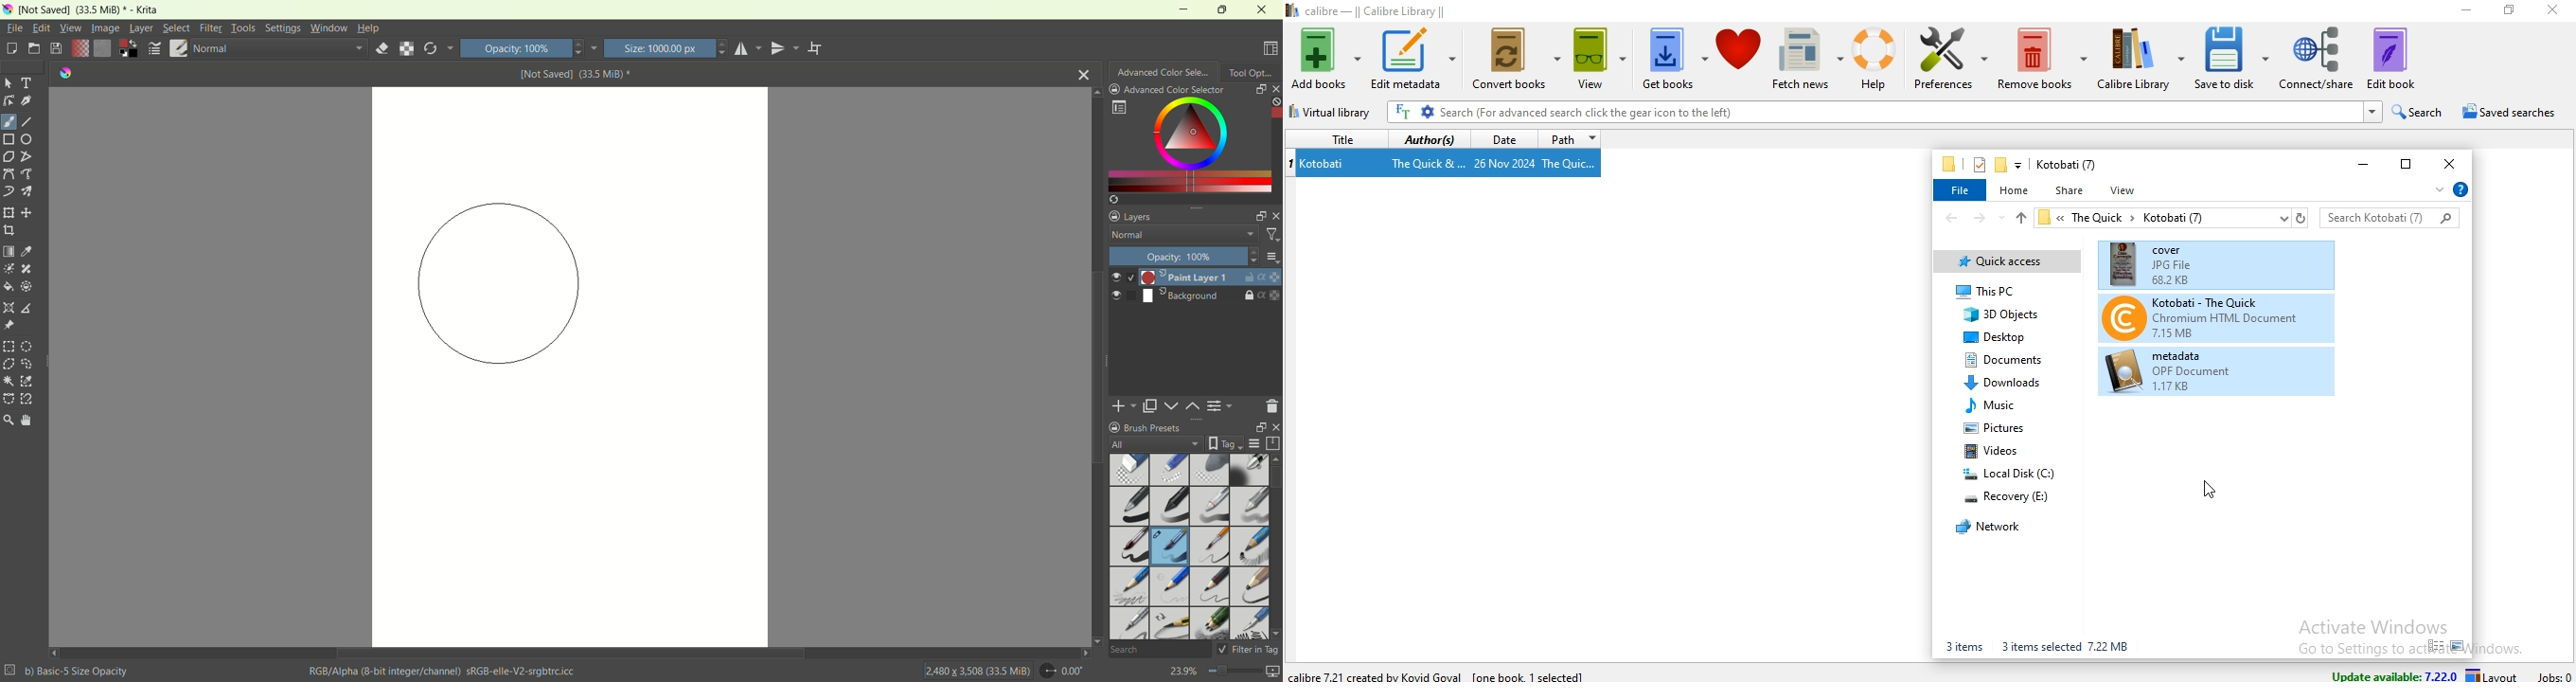  Describe the element at coordinates (329, 28) in the screenshot. I see `window` at that location.